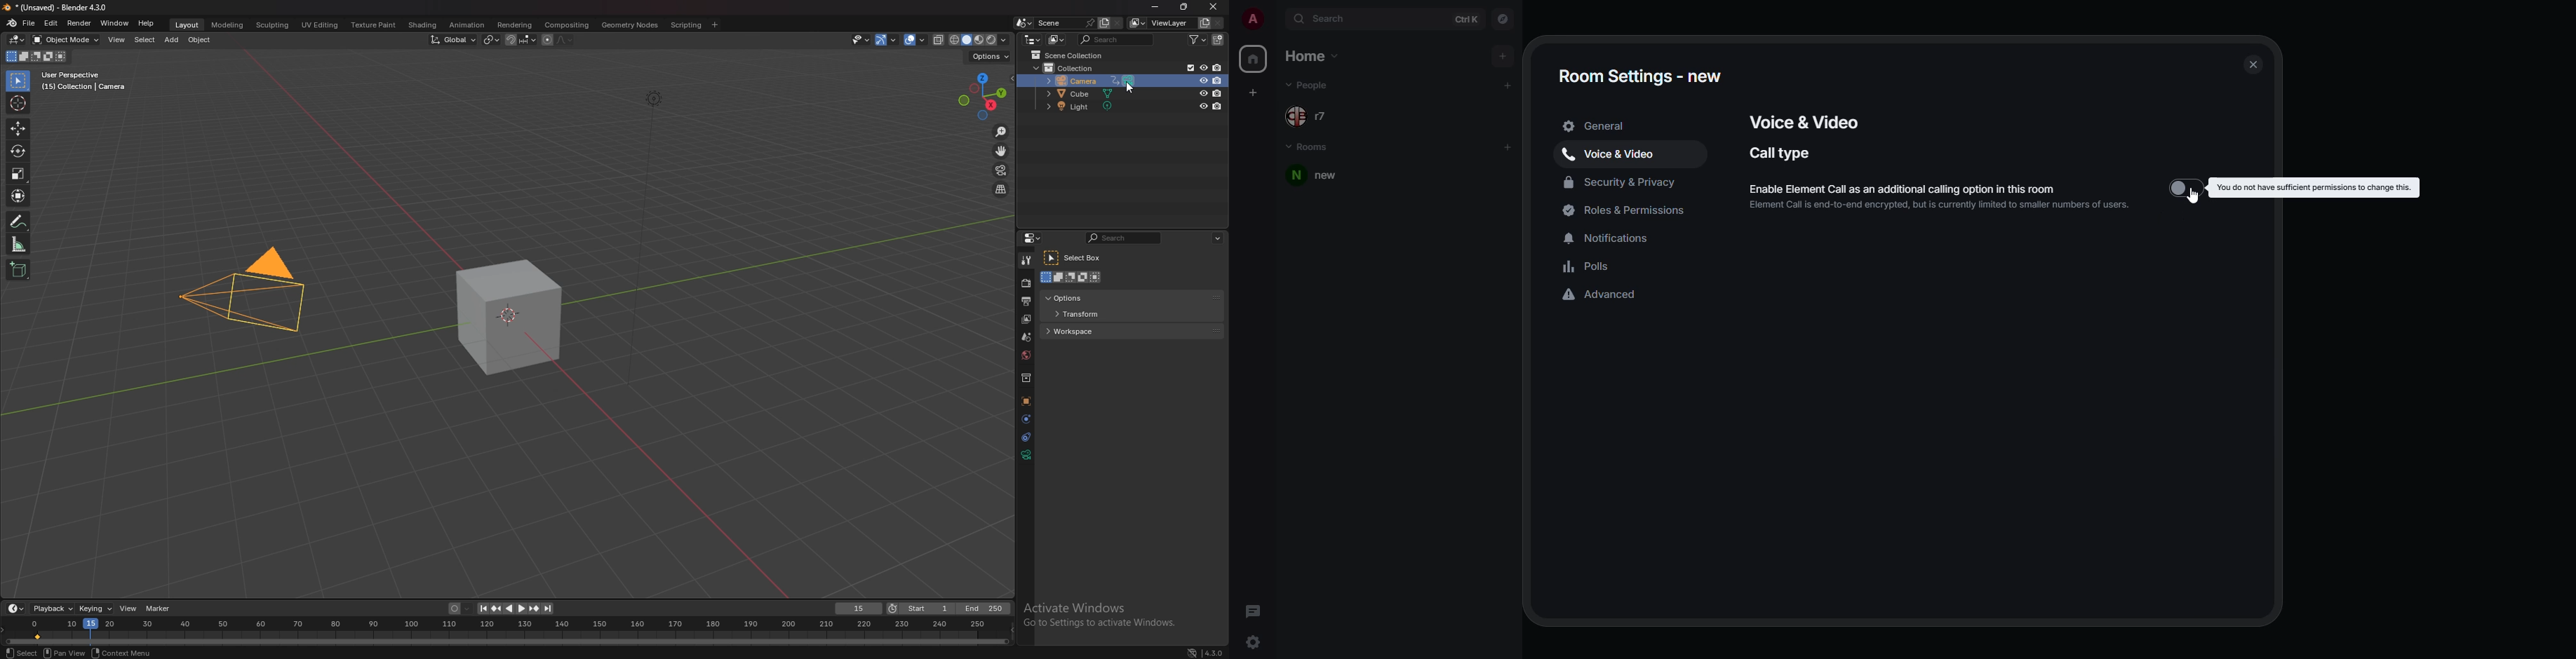 The image size is (2576, 672). I want to click on Cursor, so click(2191, 196).